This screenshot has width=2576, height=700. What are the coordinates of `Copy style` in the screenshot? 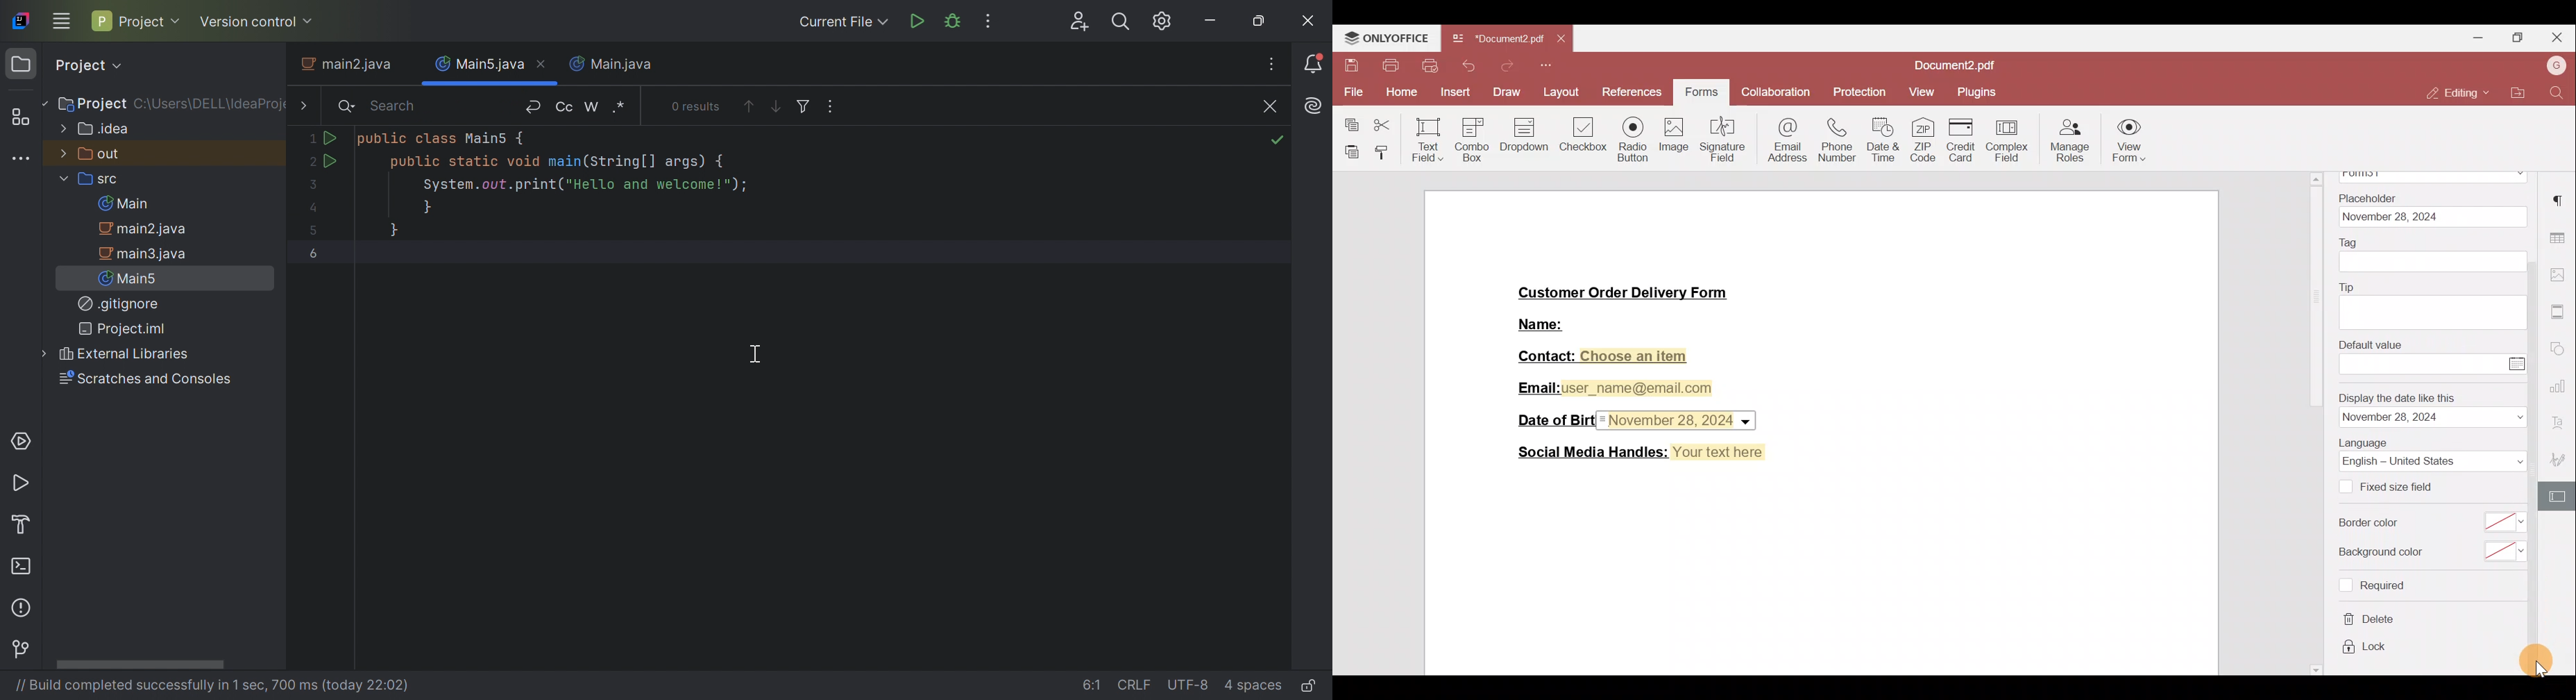 It's located at (1384, 150).